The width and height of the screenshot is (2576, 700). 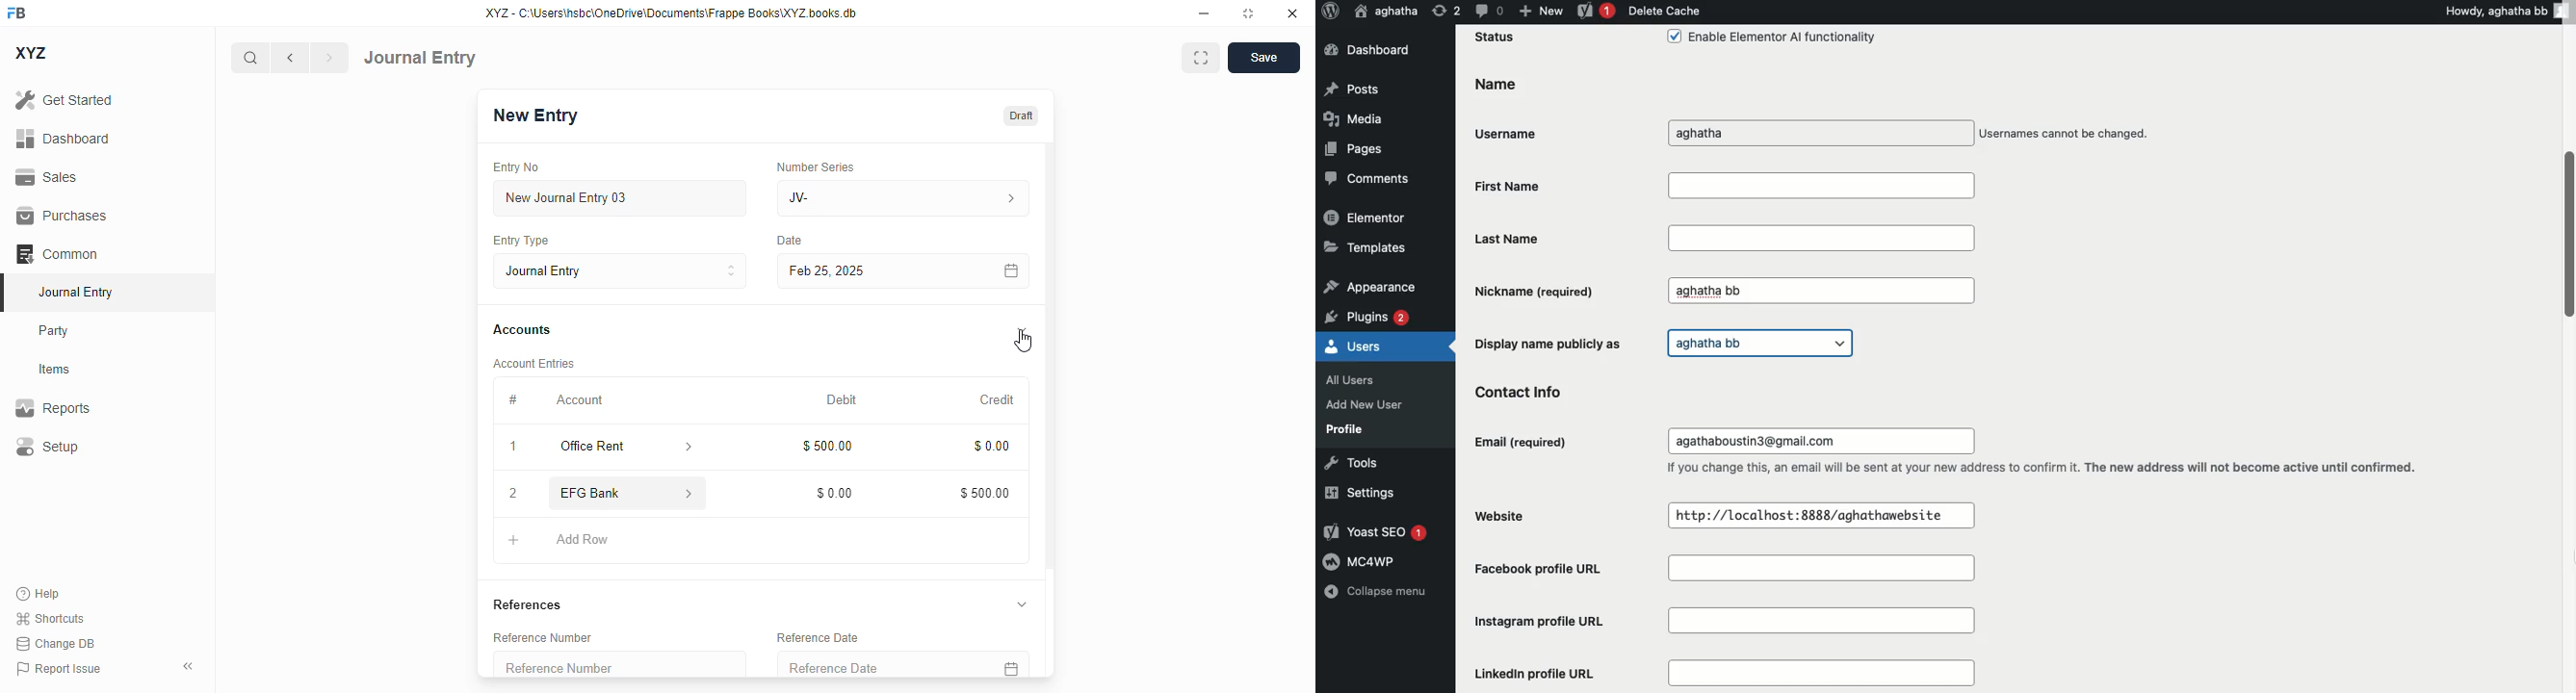 What do you see at coordinates (836, 493) in the screenshot?
I see `$ 0.00` at bounding box center [836, 493].